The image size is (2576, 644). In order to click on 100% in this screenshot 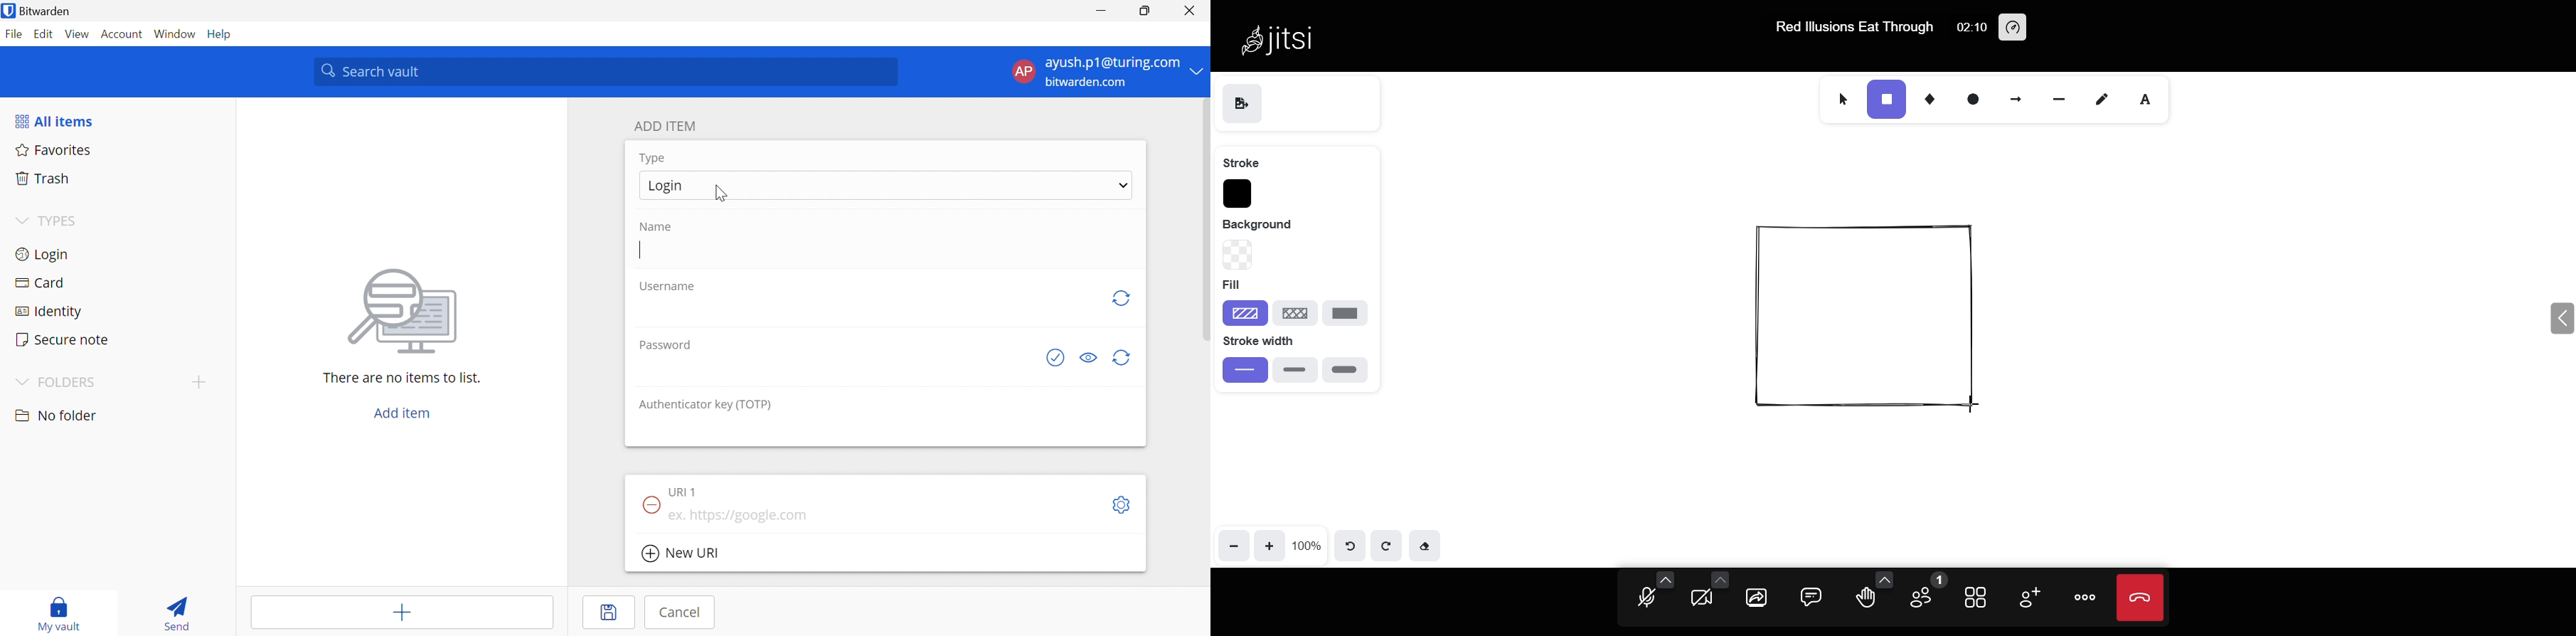, I will do `click(1308, 544)`.